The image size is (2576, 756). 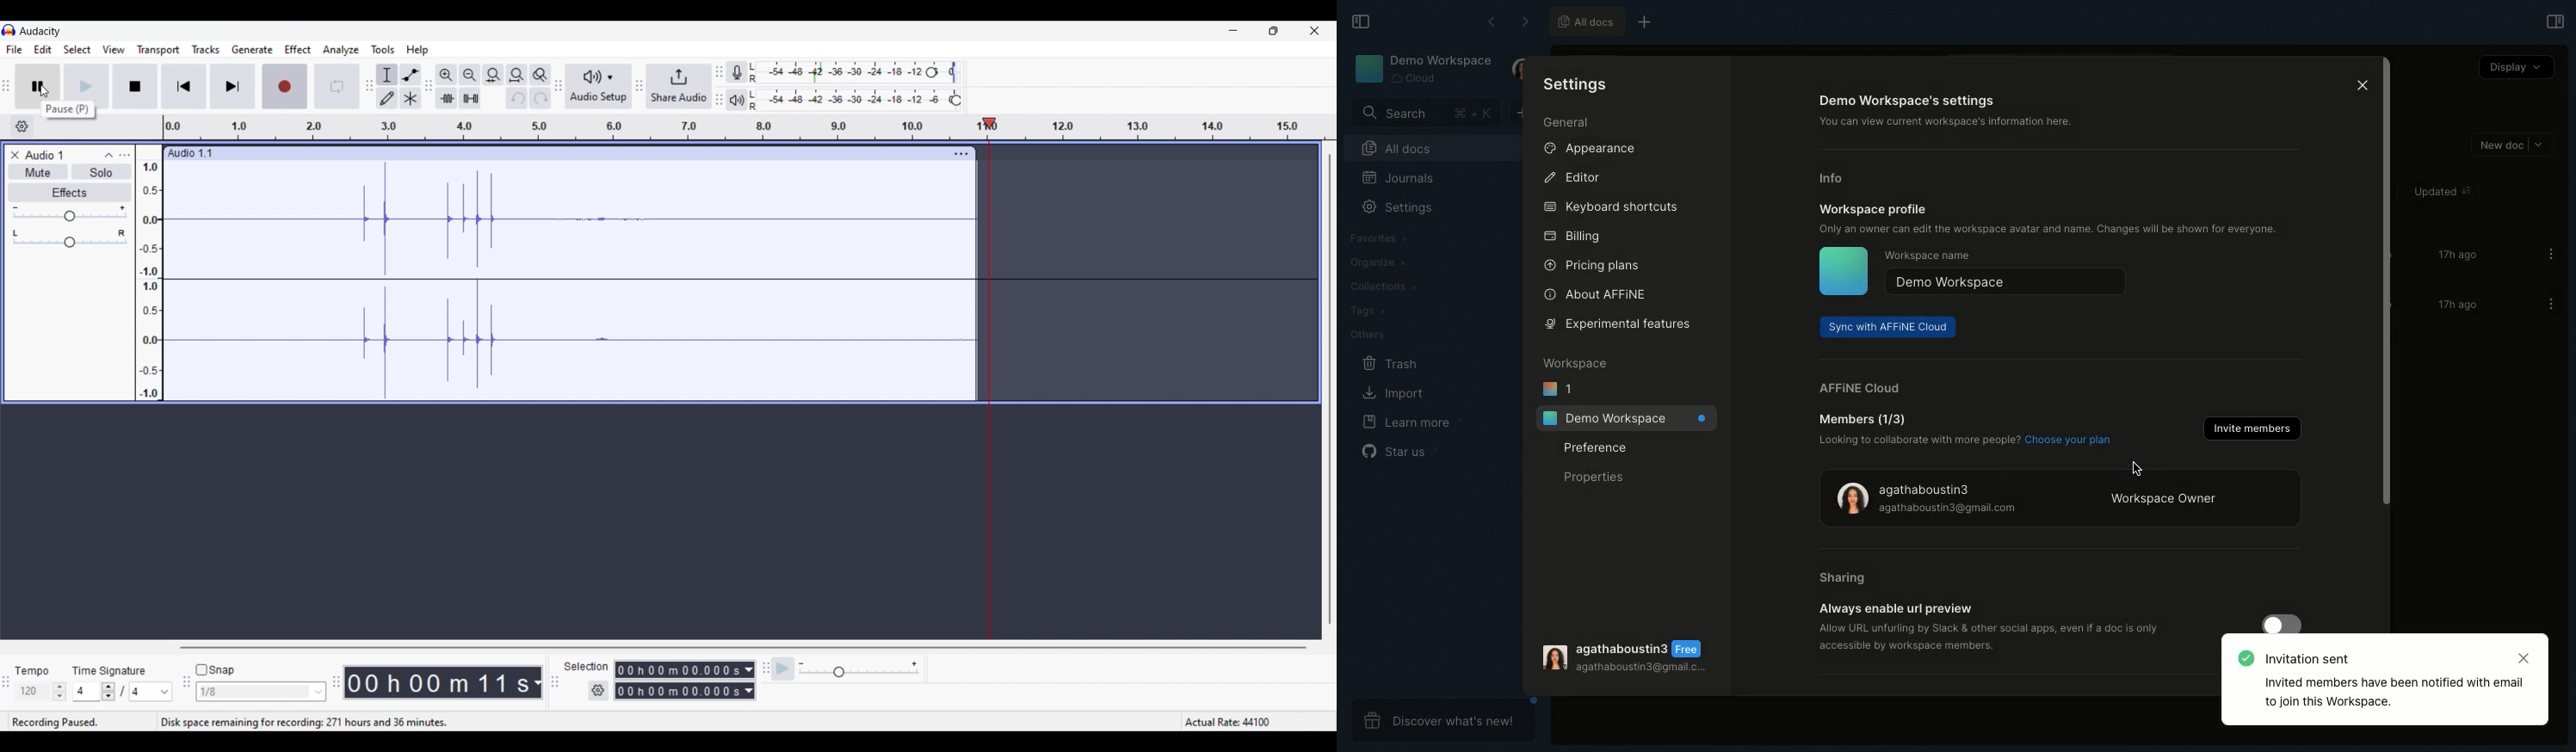 I want to click on Actual rate, so click(x=1254, y=721).